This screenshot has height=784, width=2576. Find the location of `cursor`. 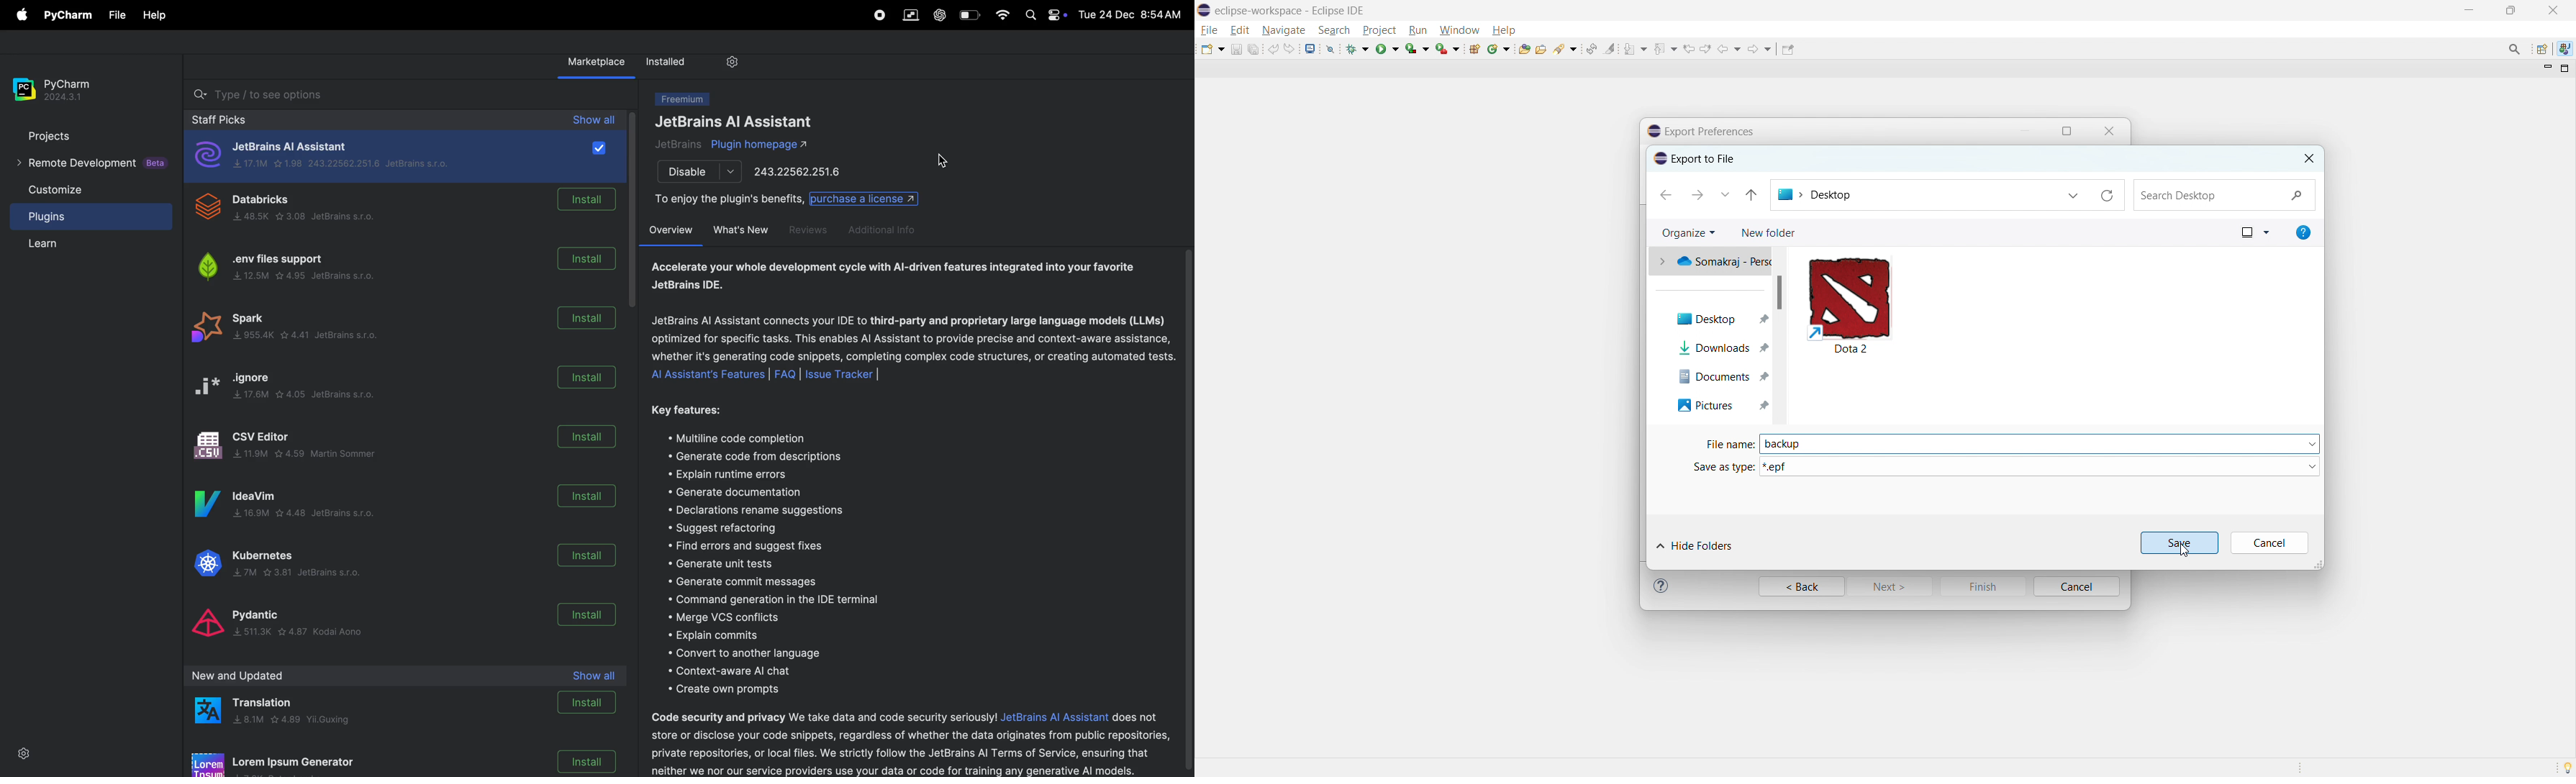

cursor is located at coordinates (945, 161).